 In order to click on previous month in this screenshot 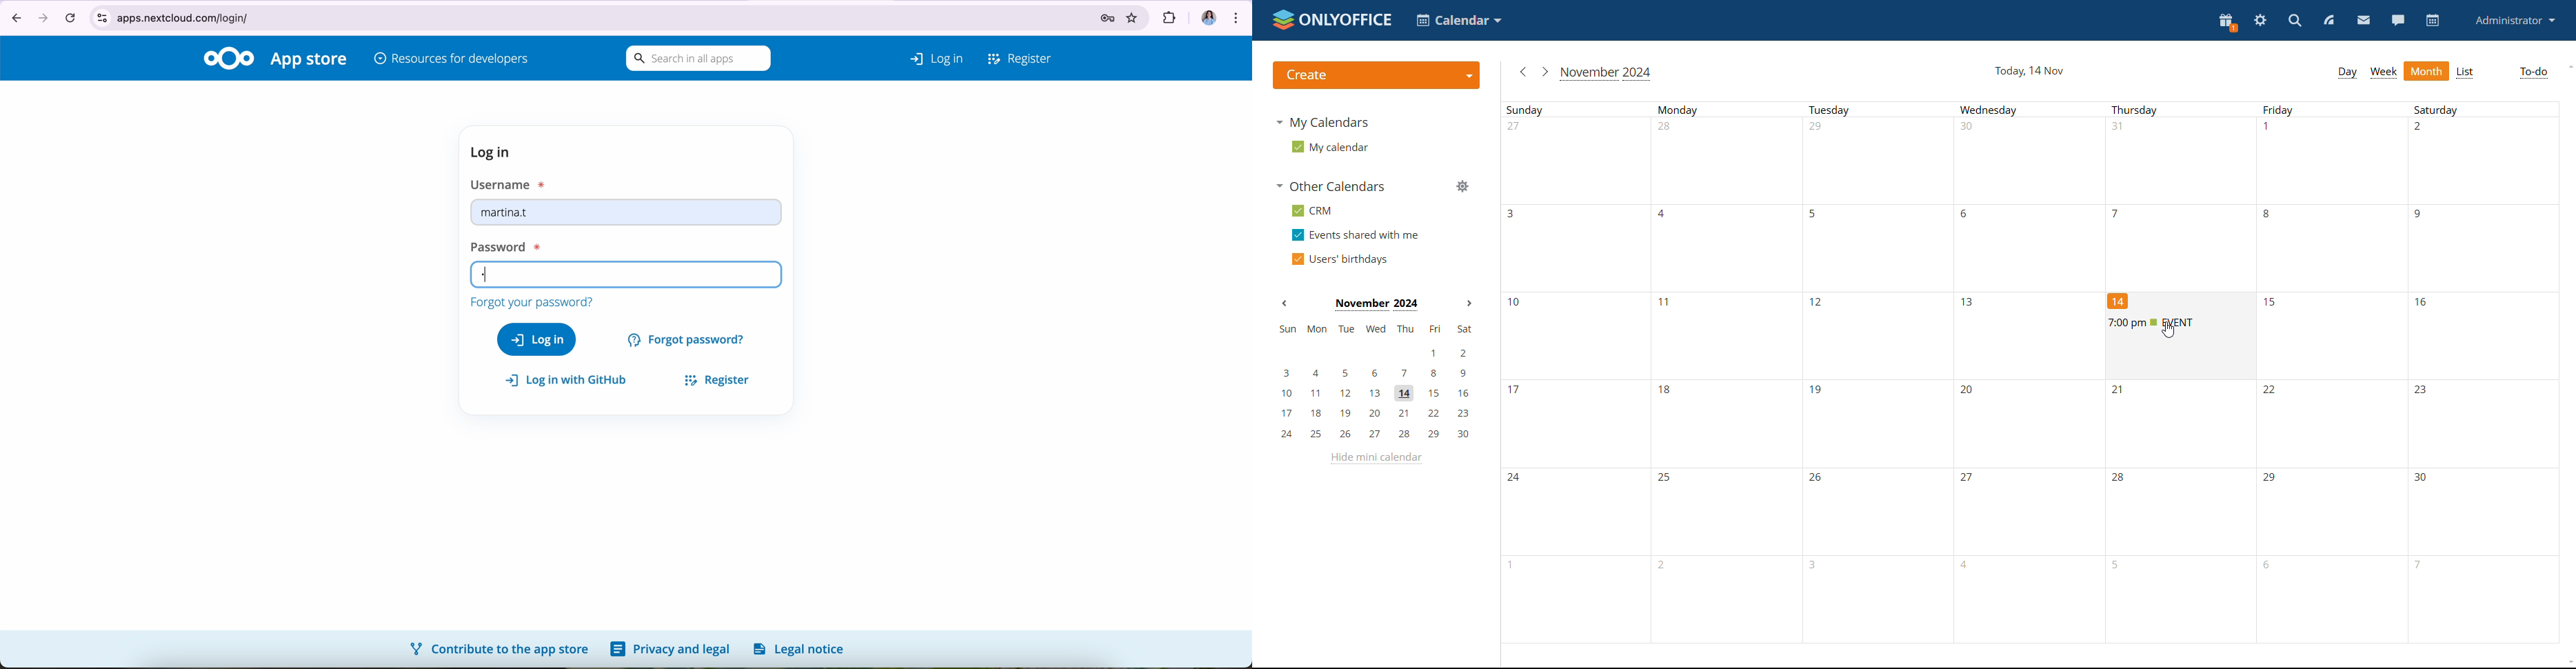, I will do `click(1285, 303)`.